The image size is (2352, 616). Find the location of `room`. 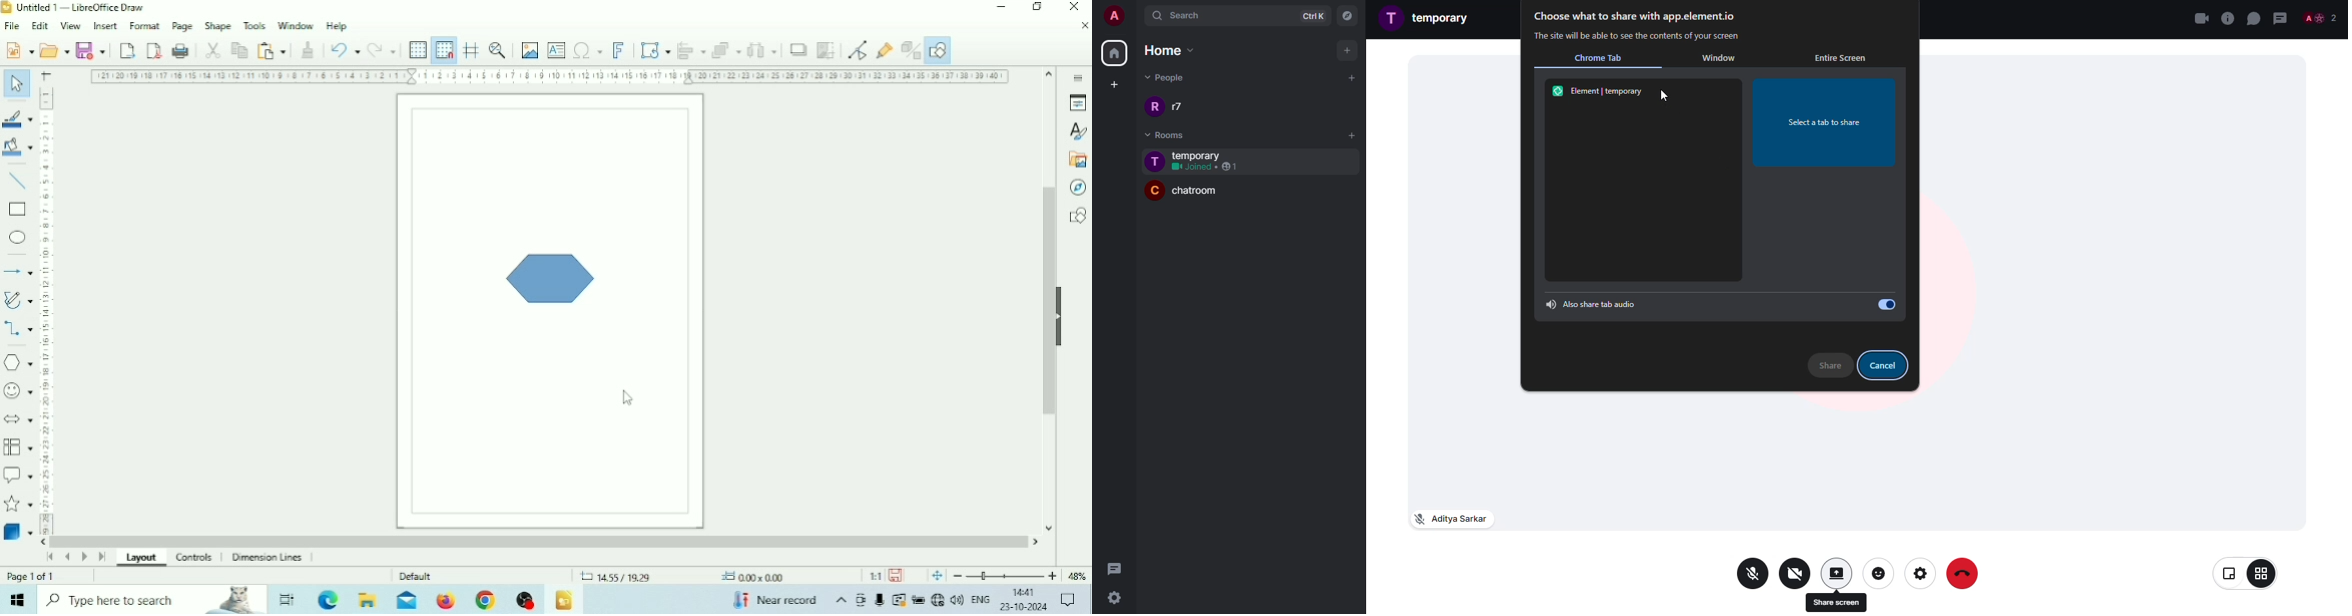

room is located at coordinates (1204, 194).